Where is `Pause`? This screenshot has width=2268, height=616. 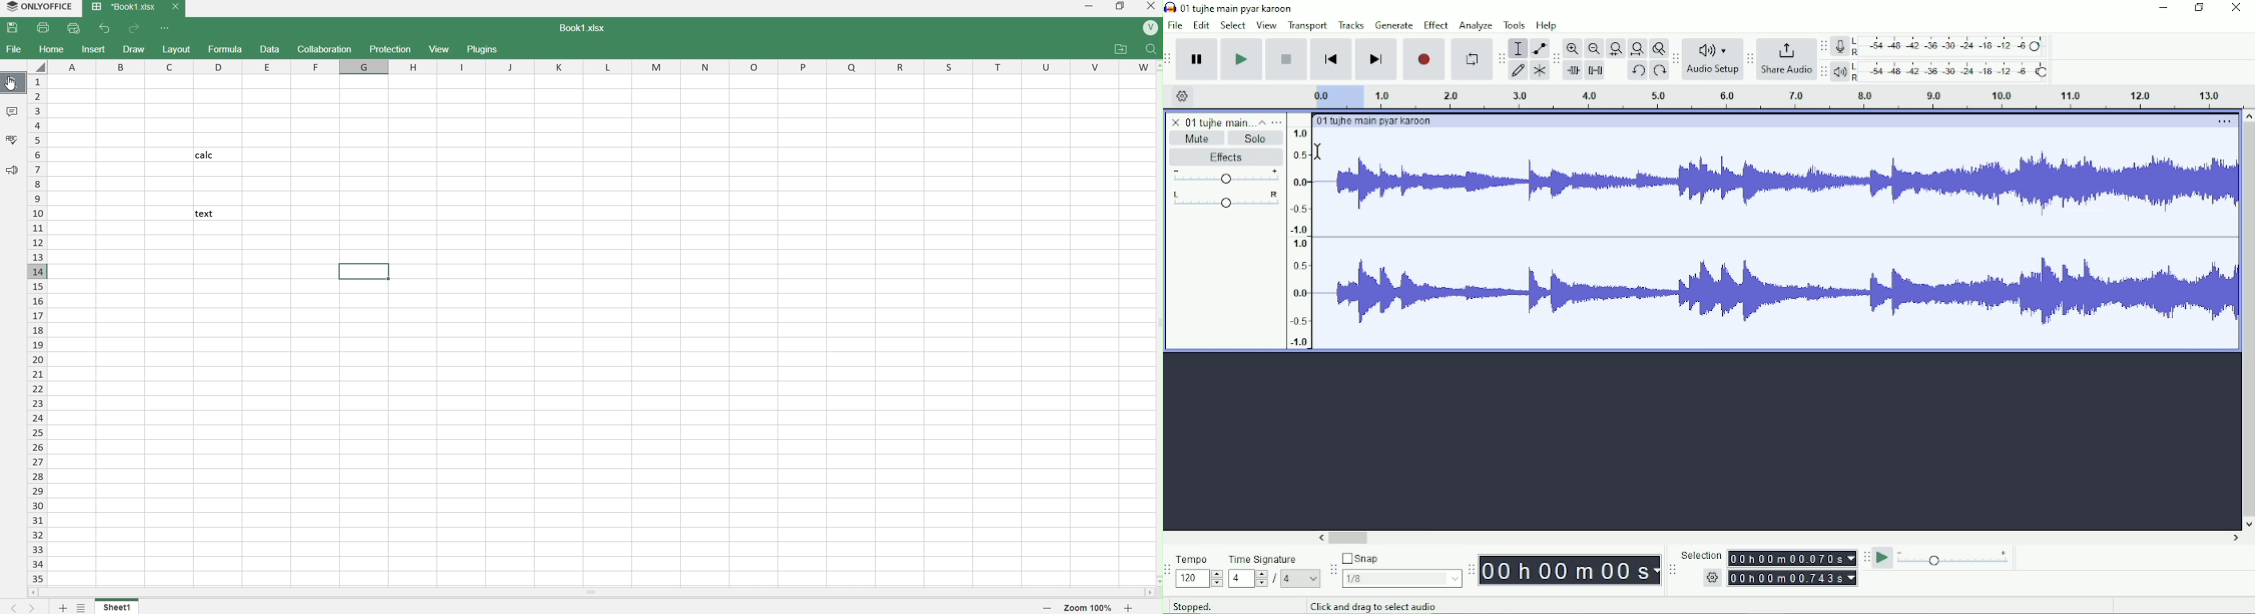 Pause is located at coordinates (1198, 60).